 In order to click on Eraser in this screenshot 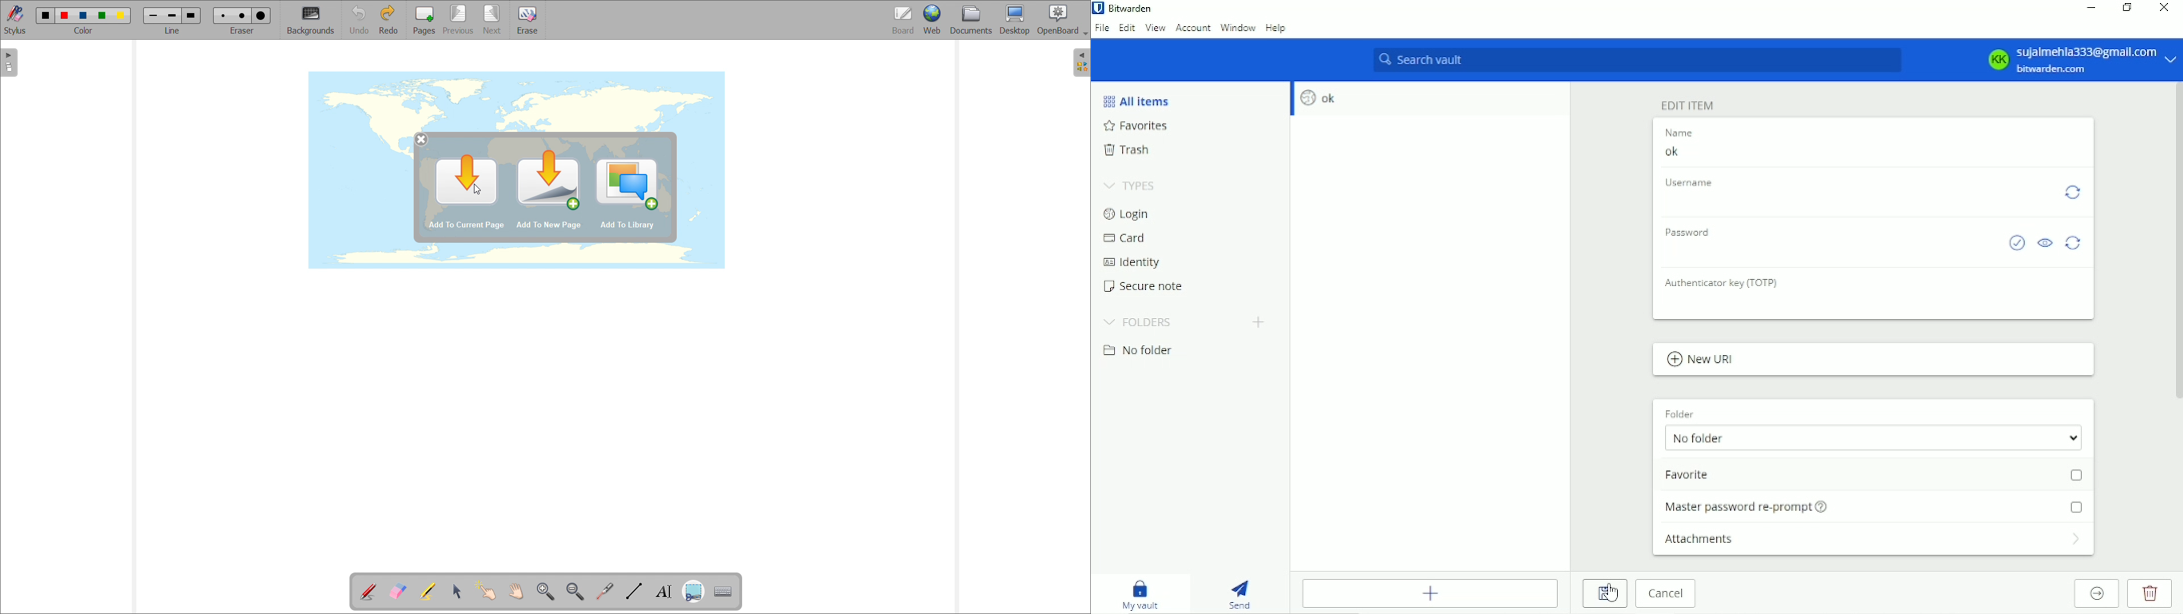, I will do `click(243, 30)`.